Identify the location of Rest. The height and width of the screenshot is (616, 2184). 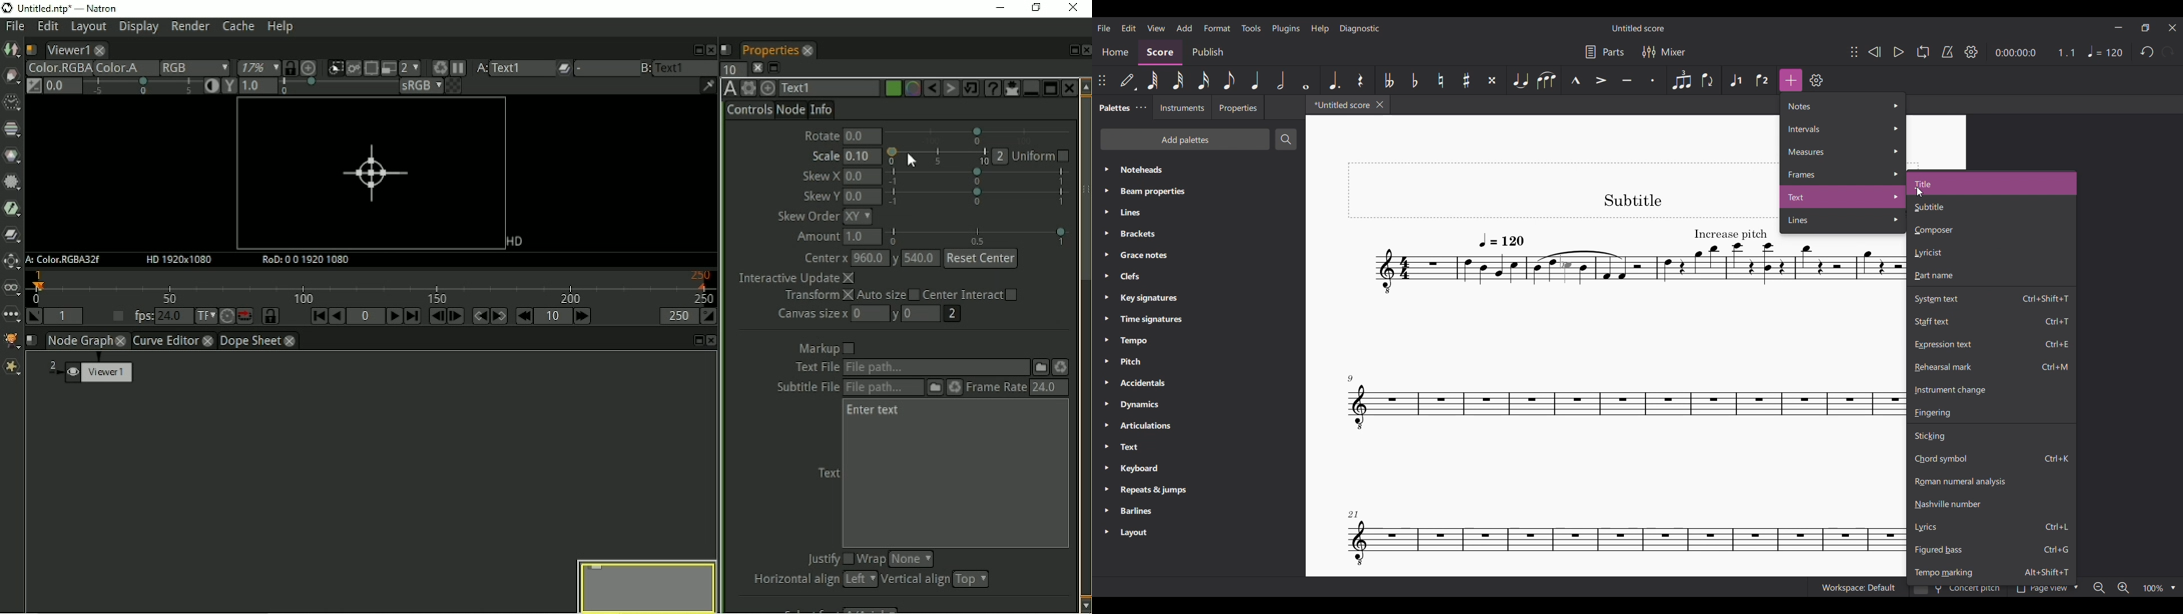
(1361, 80).